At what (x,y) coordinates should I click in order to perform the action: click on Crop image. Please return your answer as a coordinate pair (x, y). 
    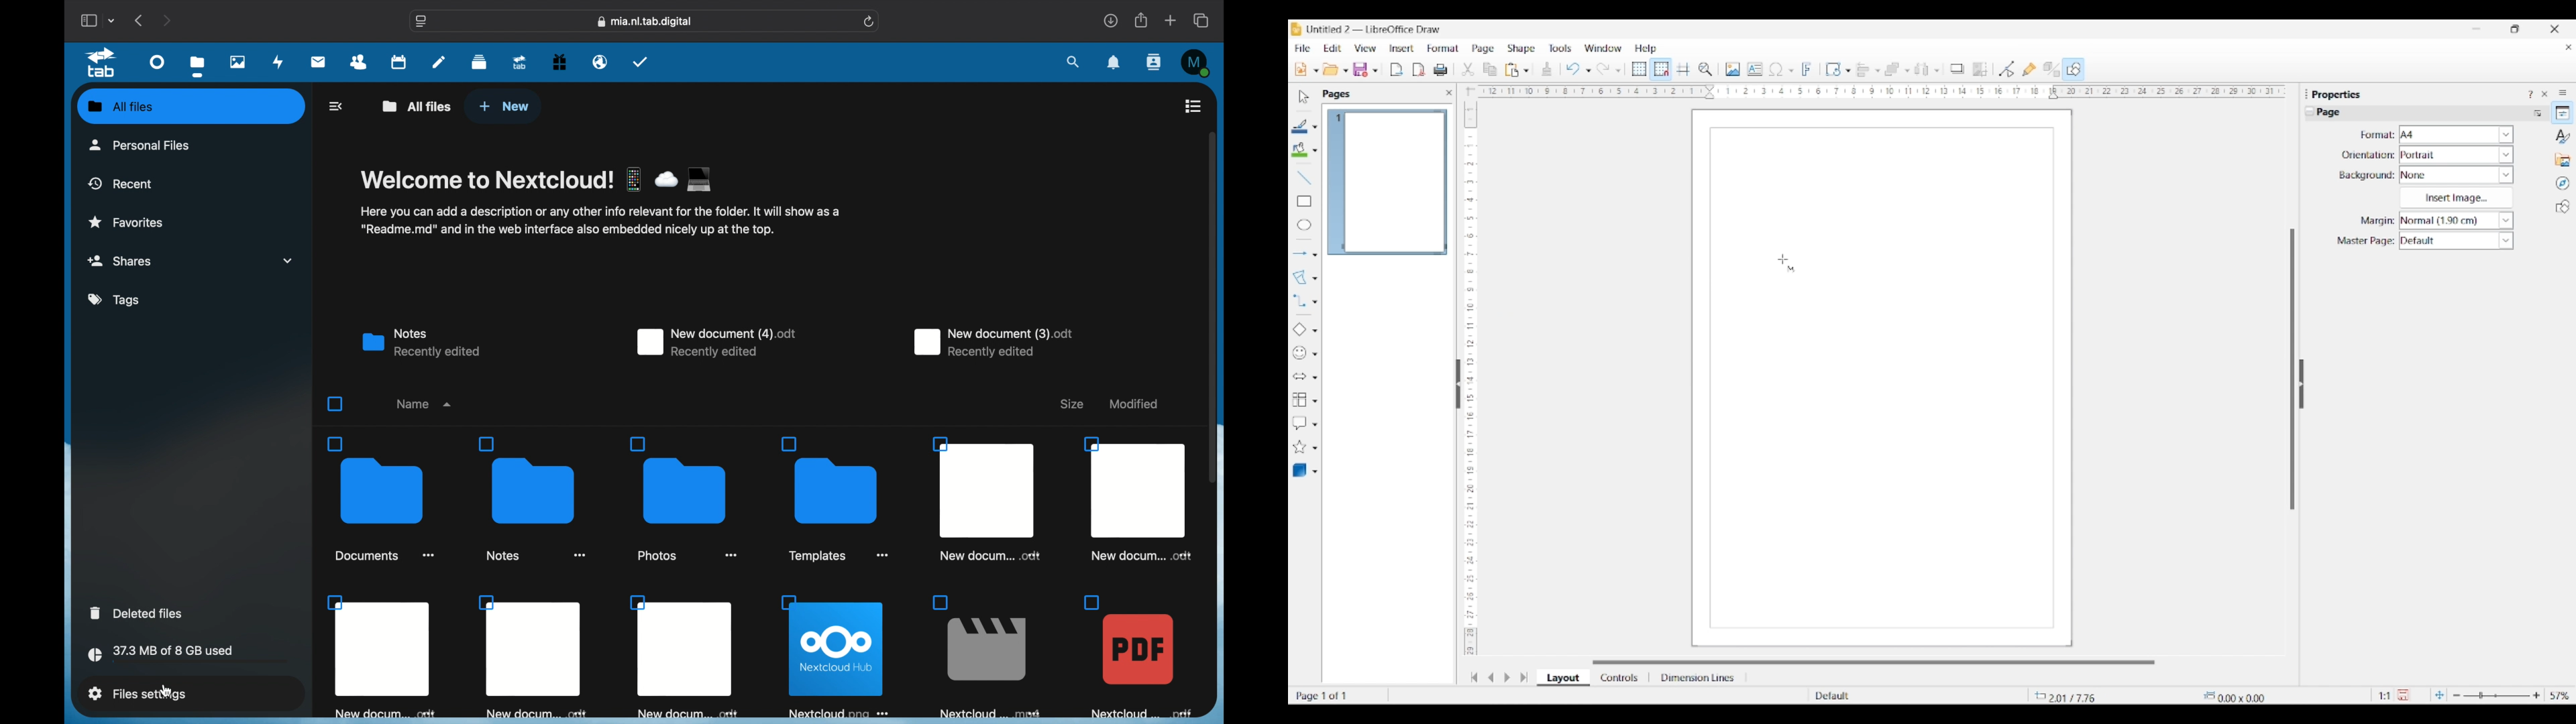
    Looking at the image, I should click on (1980, 69).